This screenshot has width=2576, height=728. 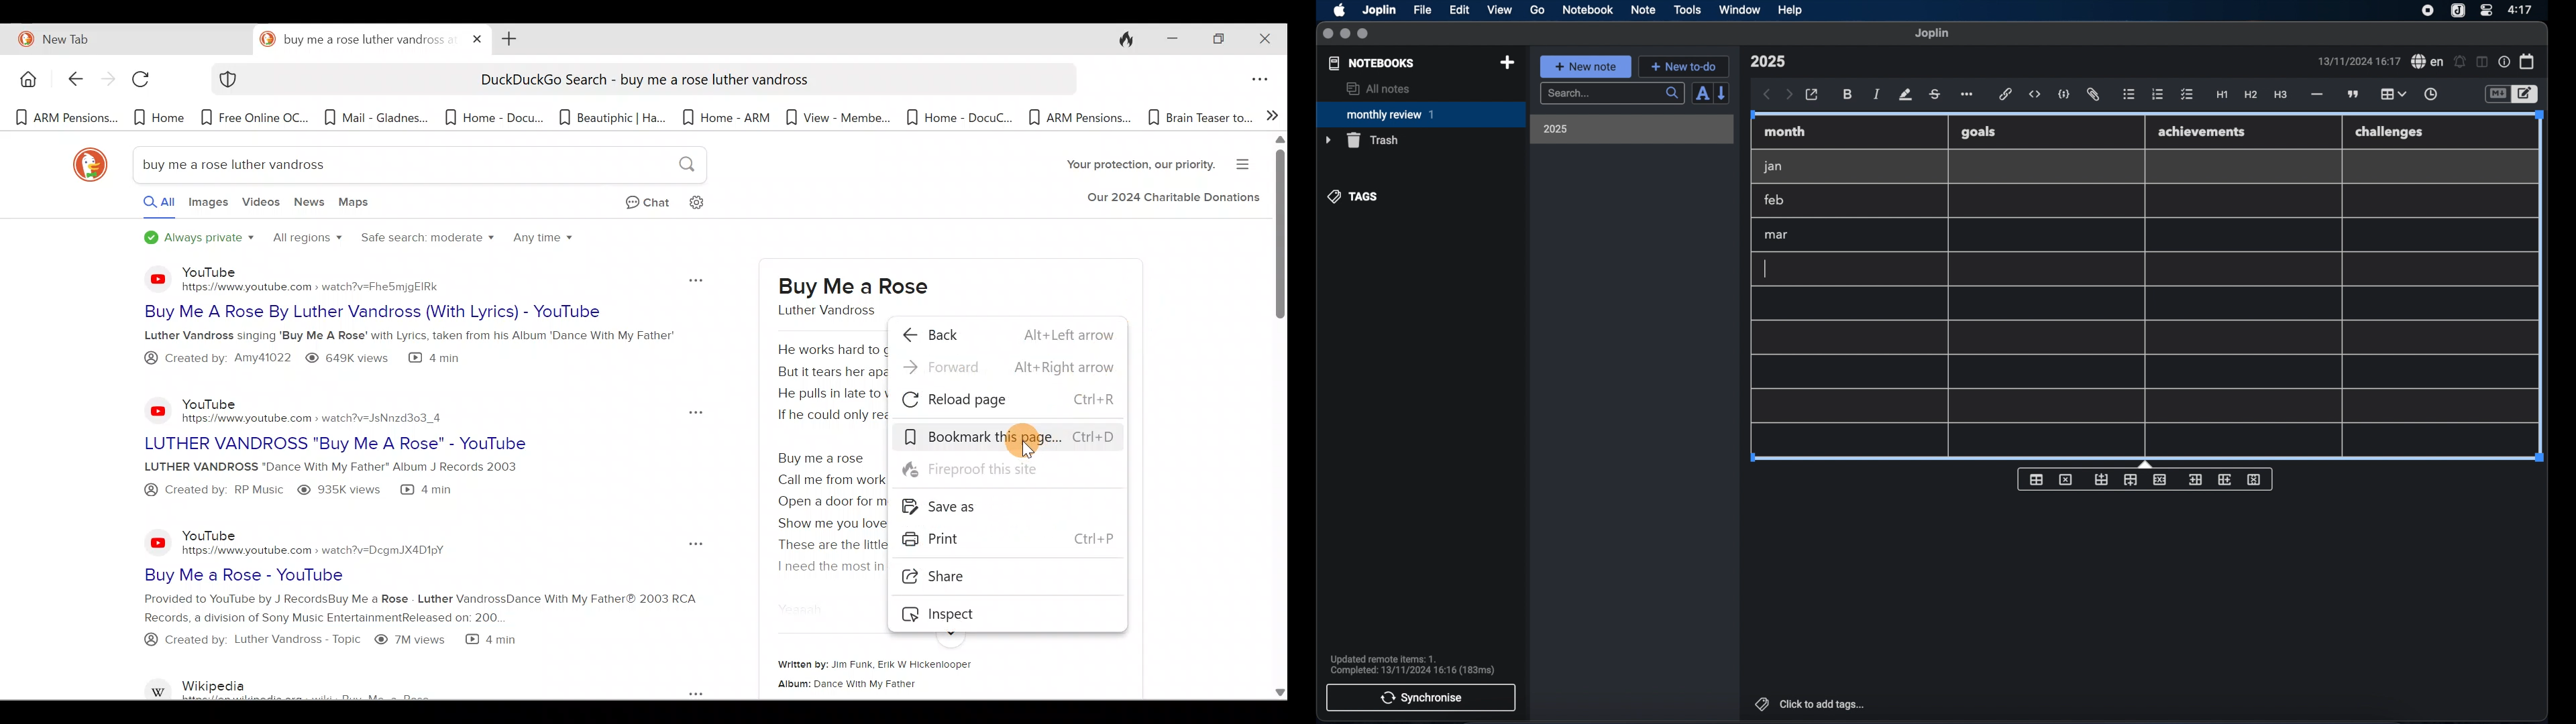 I want to click on forward, so click(x=1789, y=95).